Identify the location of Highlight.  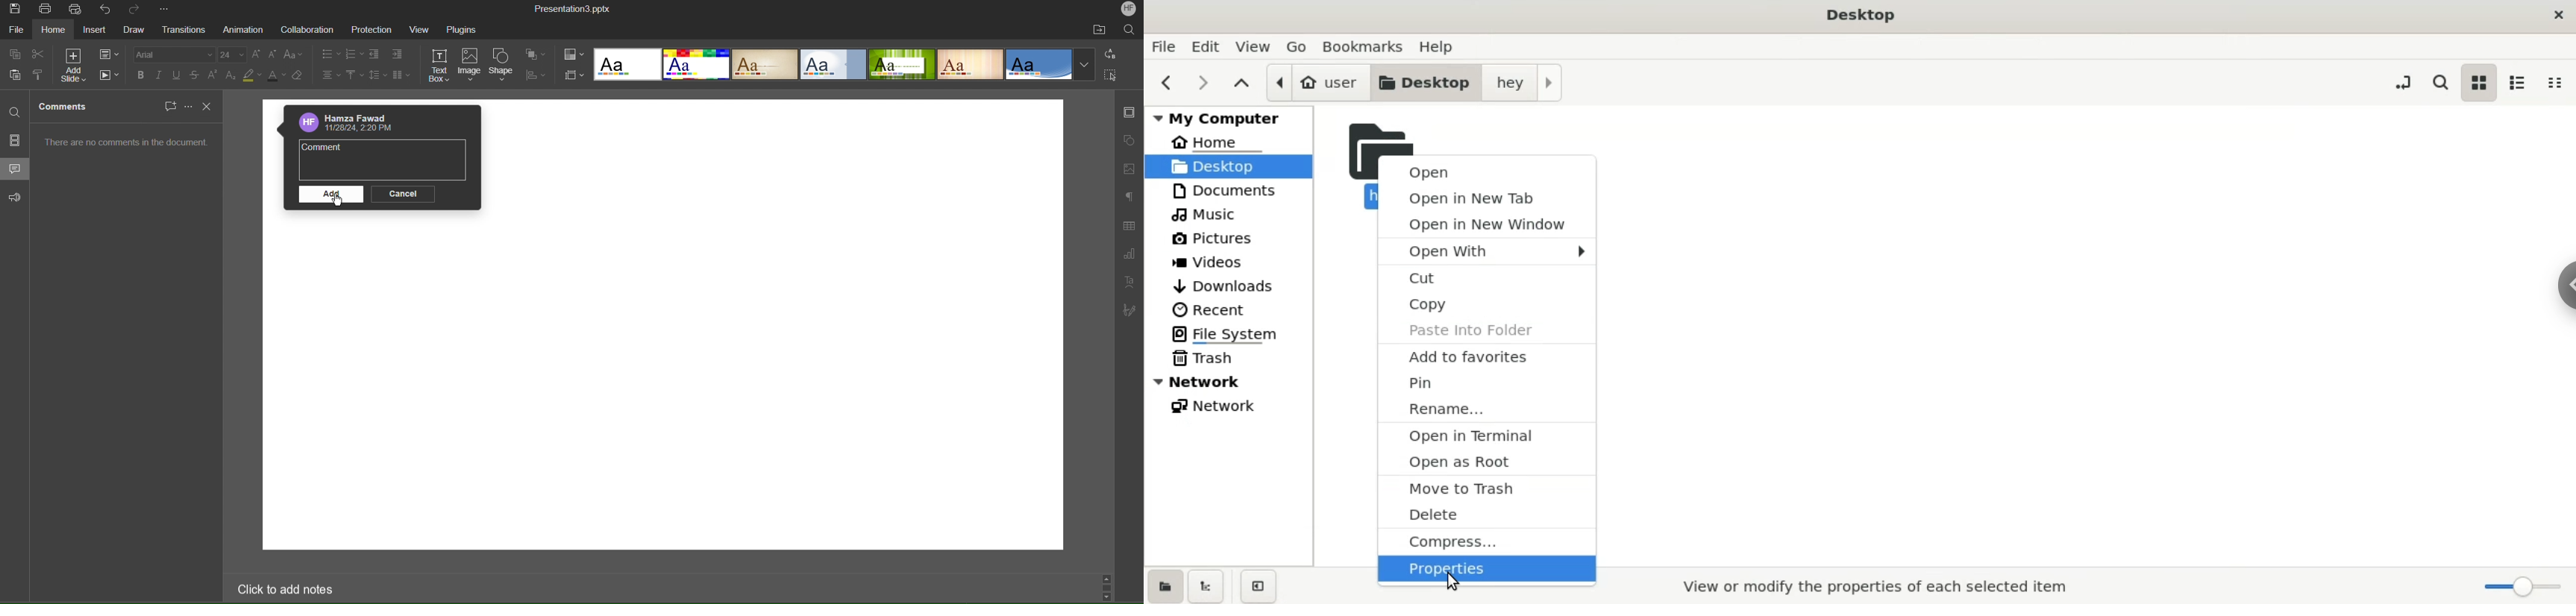
(250, 76).